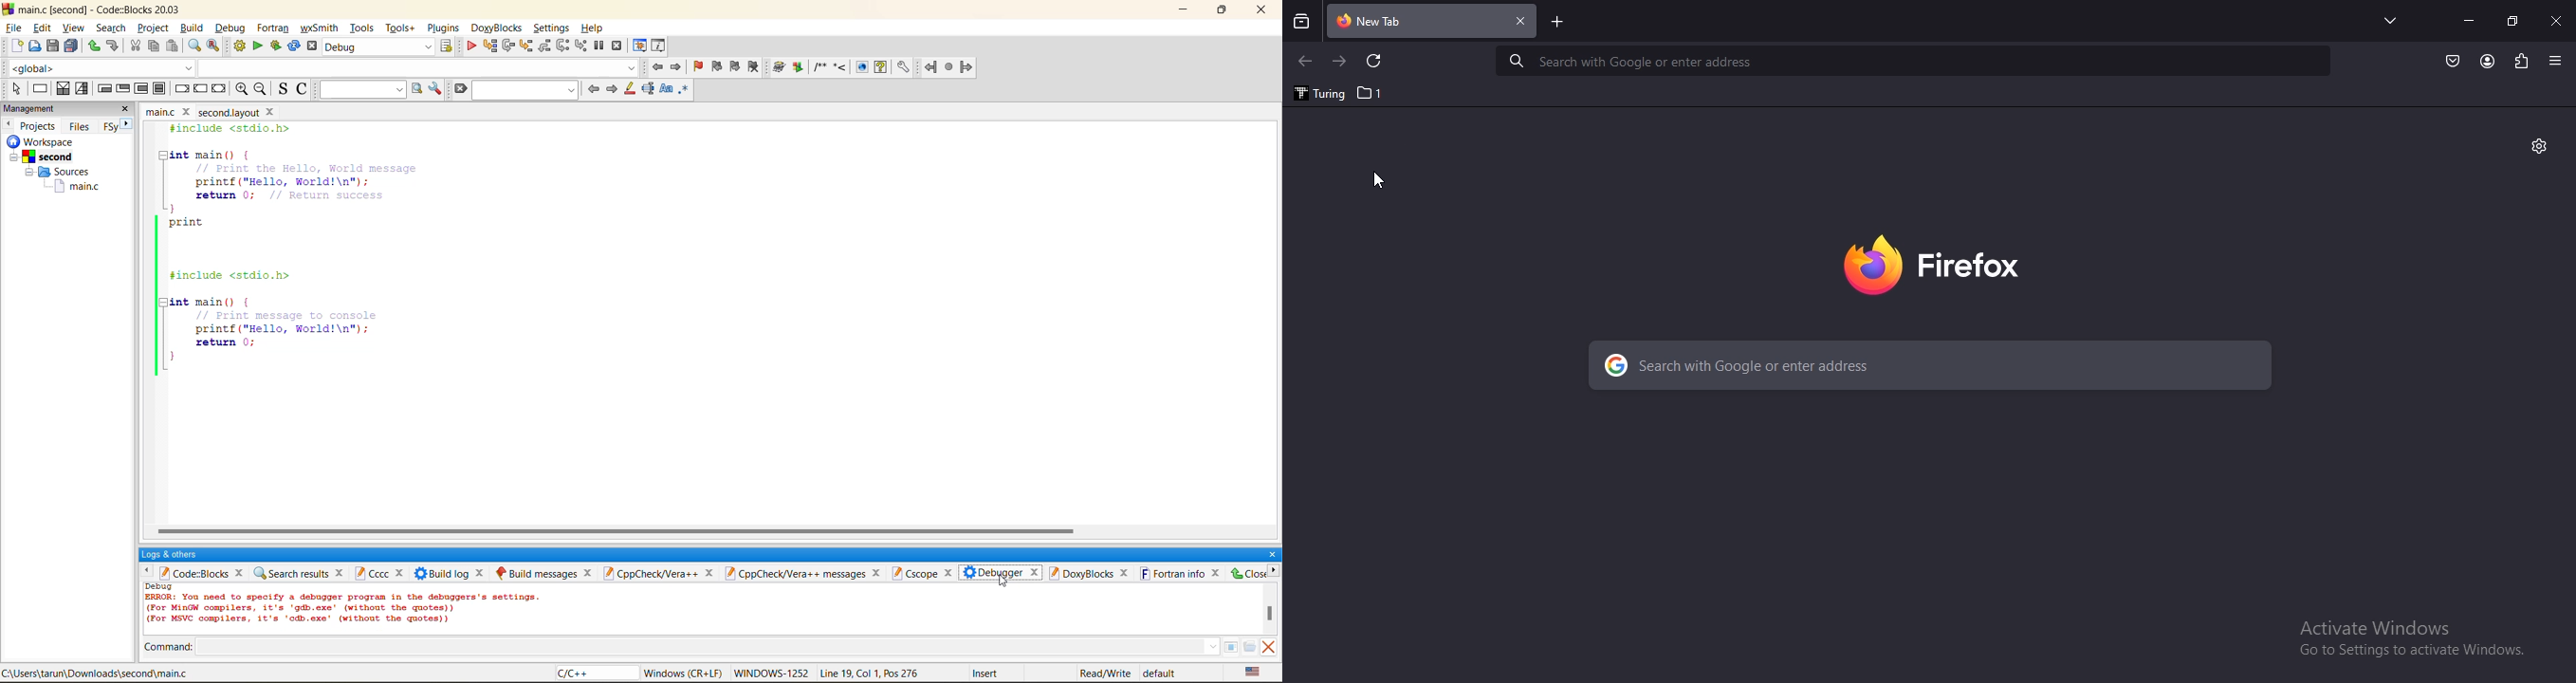  What do you see at coordinates (273, 28) in the screenshot?
I see `fortran` at bounding box center [273, 28].